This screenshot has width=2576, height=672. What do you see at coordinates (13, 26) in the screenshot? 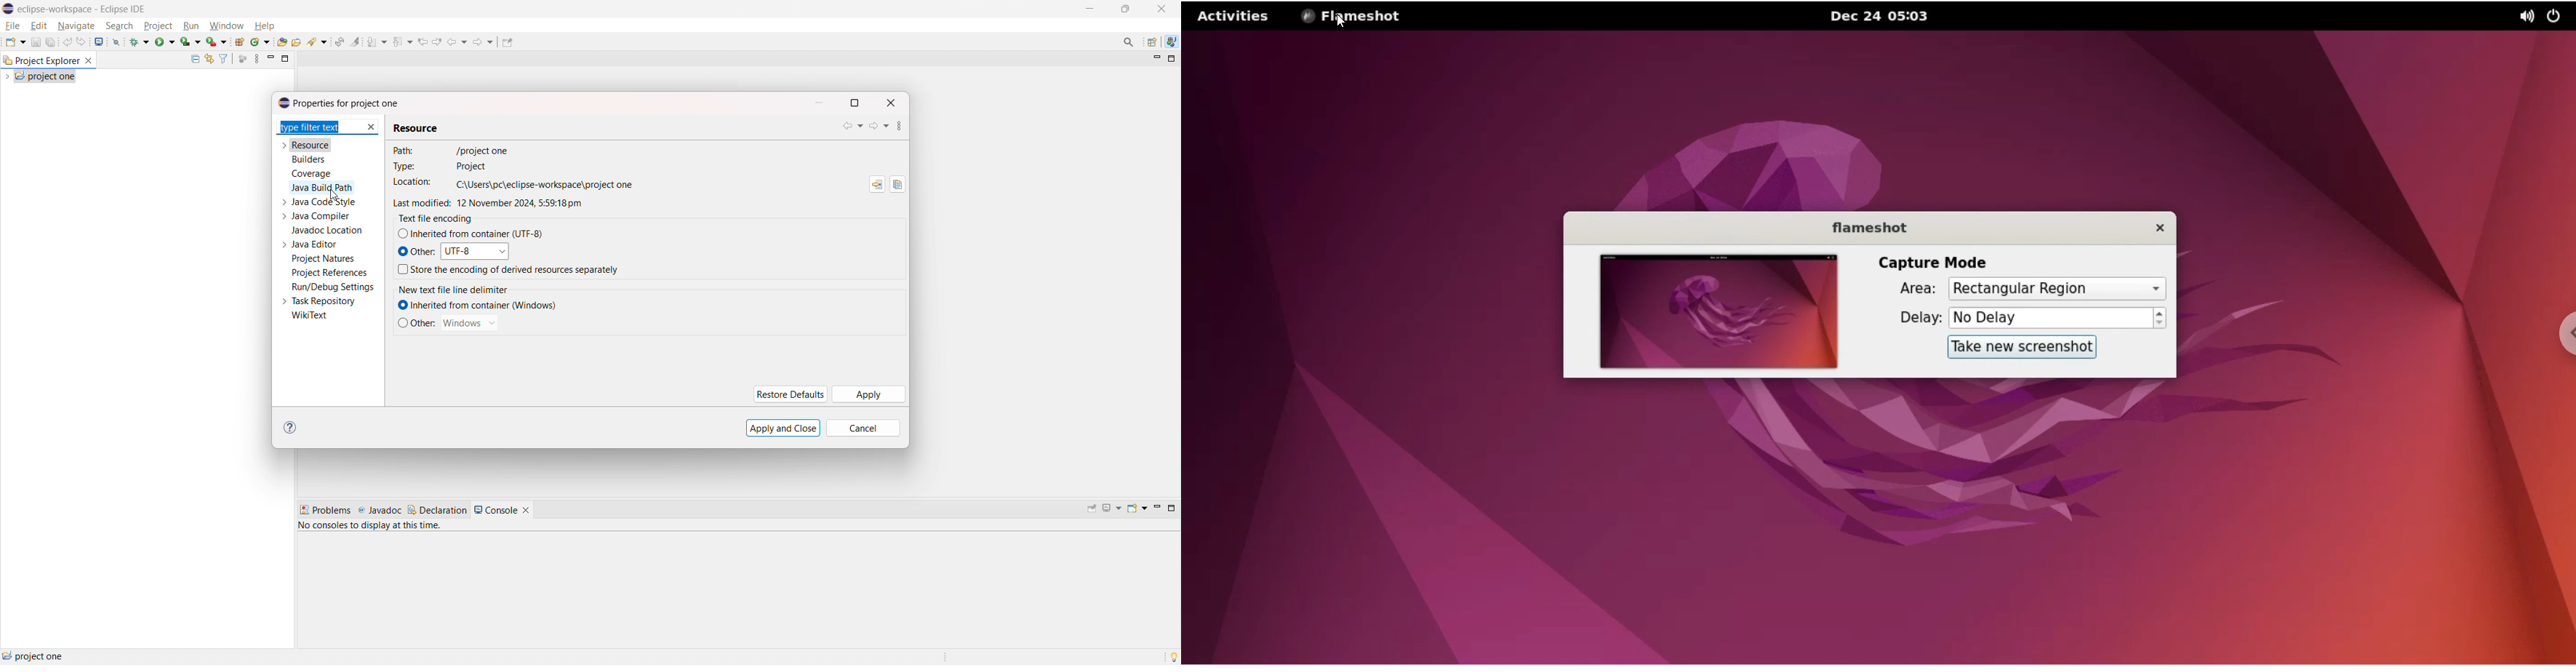
I see `file` at bounding box center [13, 26].